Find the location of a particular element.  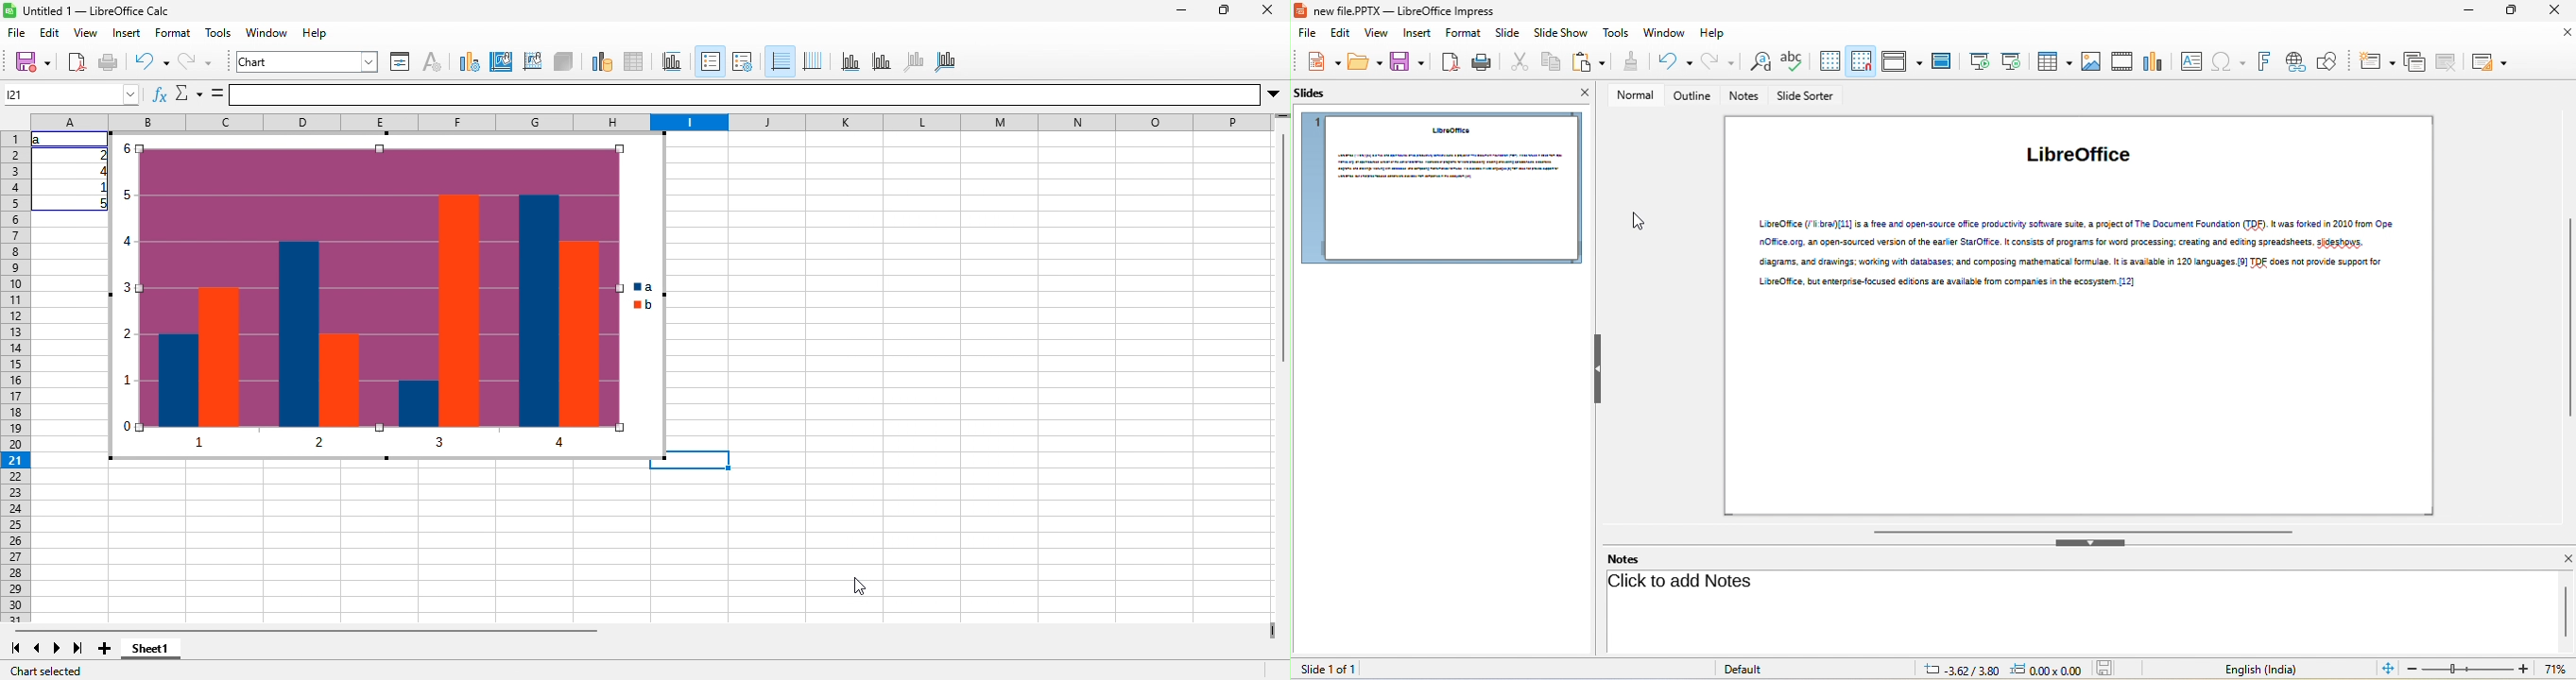

custom color palette added to column chart is located at coordinates (387, 296).